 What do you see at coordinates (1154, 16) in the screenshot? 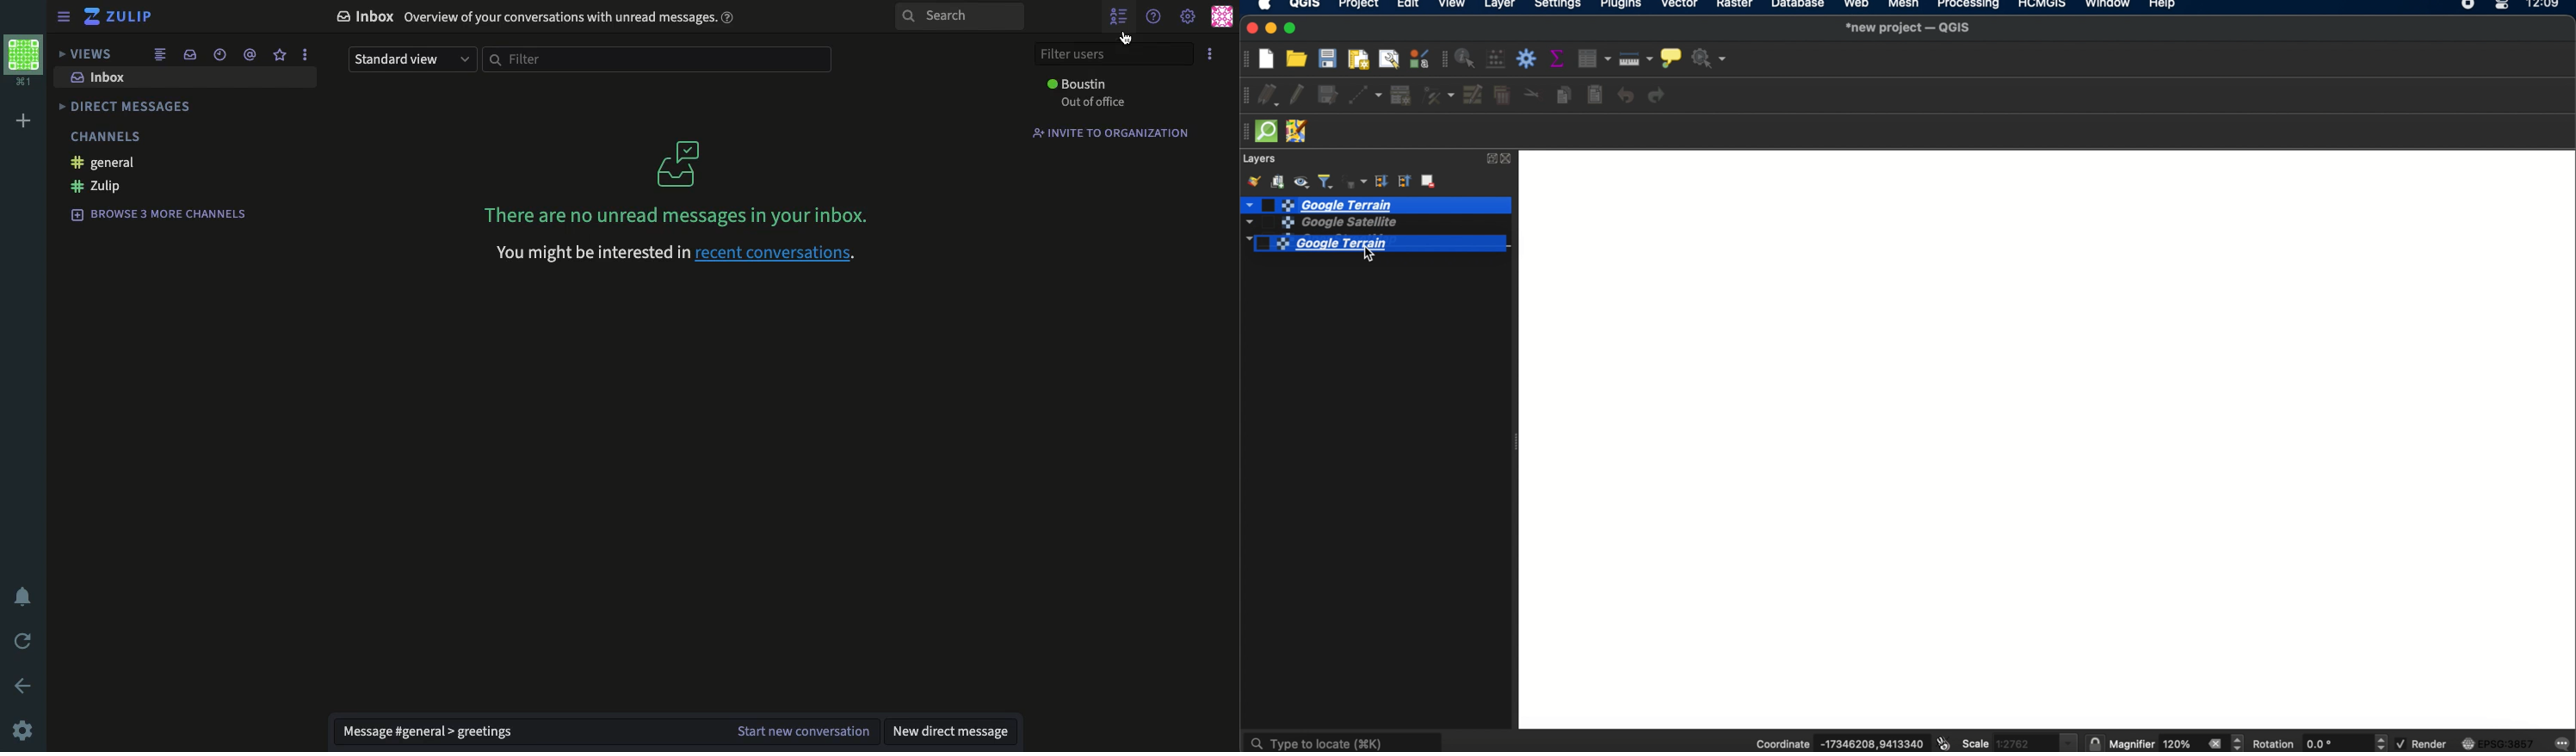
I see `help` at bounding box center [1154, 16].